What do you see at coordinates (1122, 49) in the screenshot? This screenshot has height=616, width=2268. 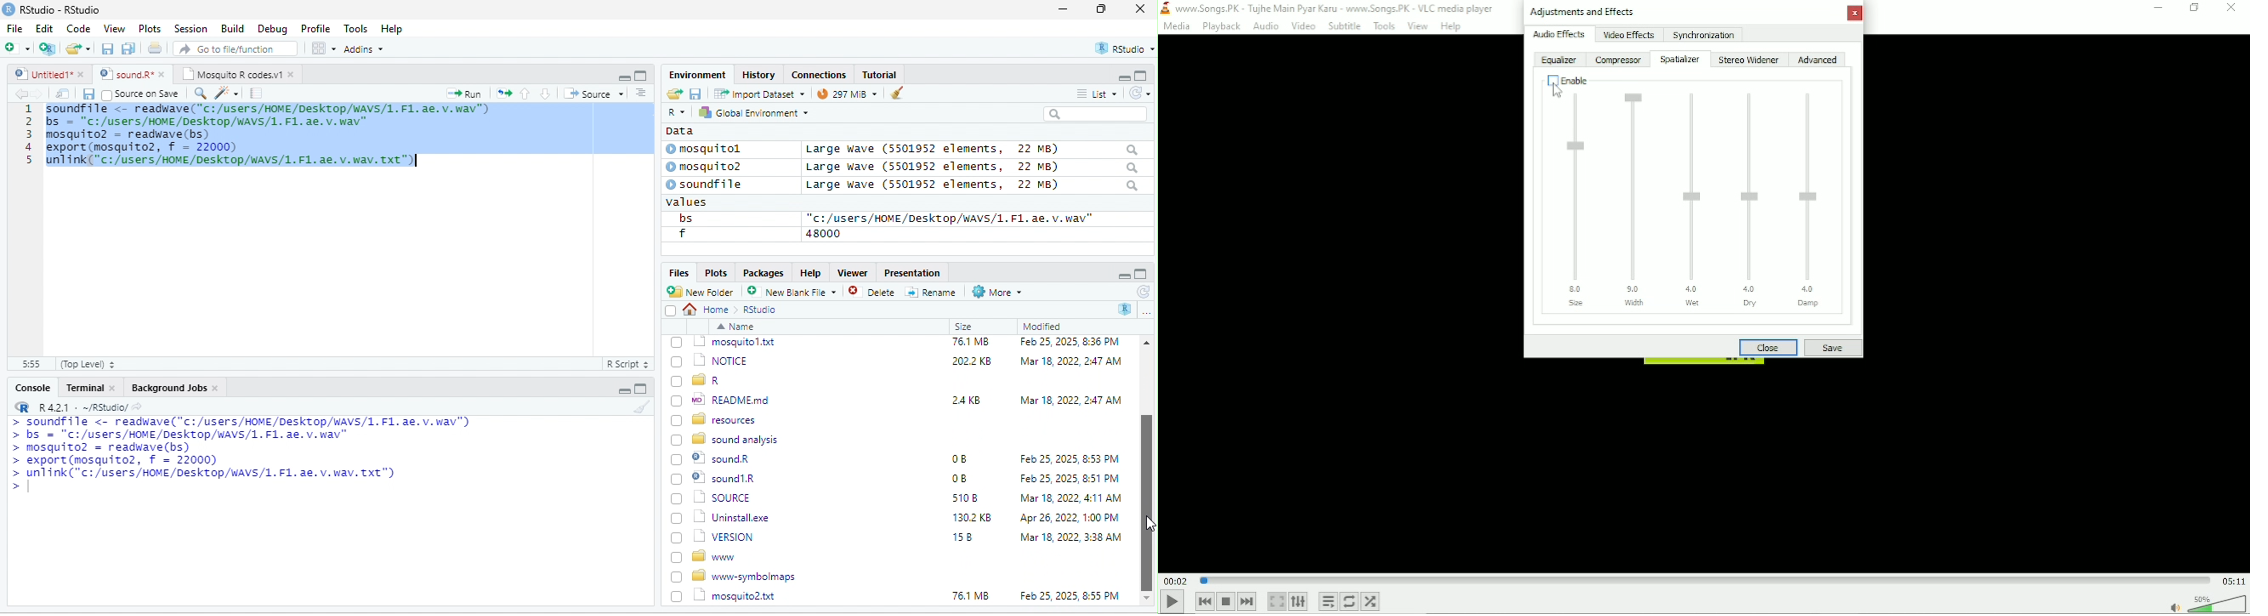 I see `rstudio` at bounding box center [1122, 49].